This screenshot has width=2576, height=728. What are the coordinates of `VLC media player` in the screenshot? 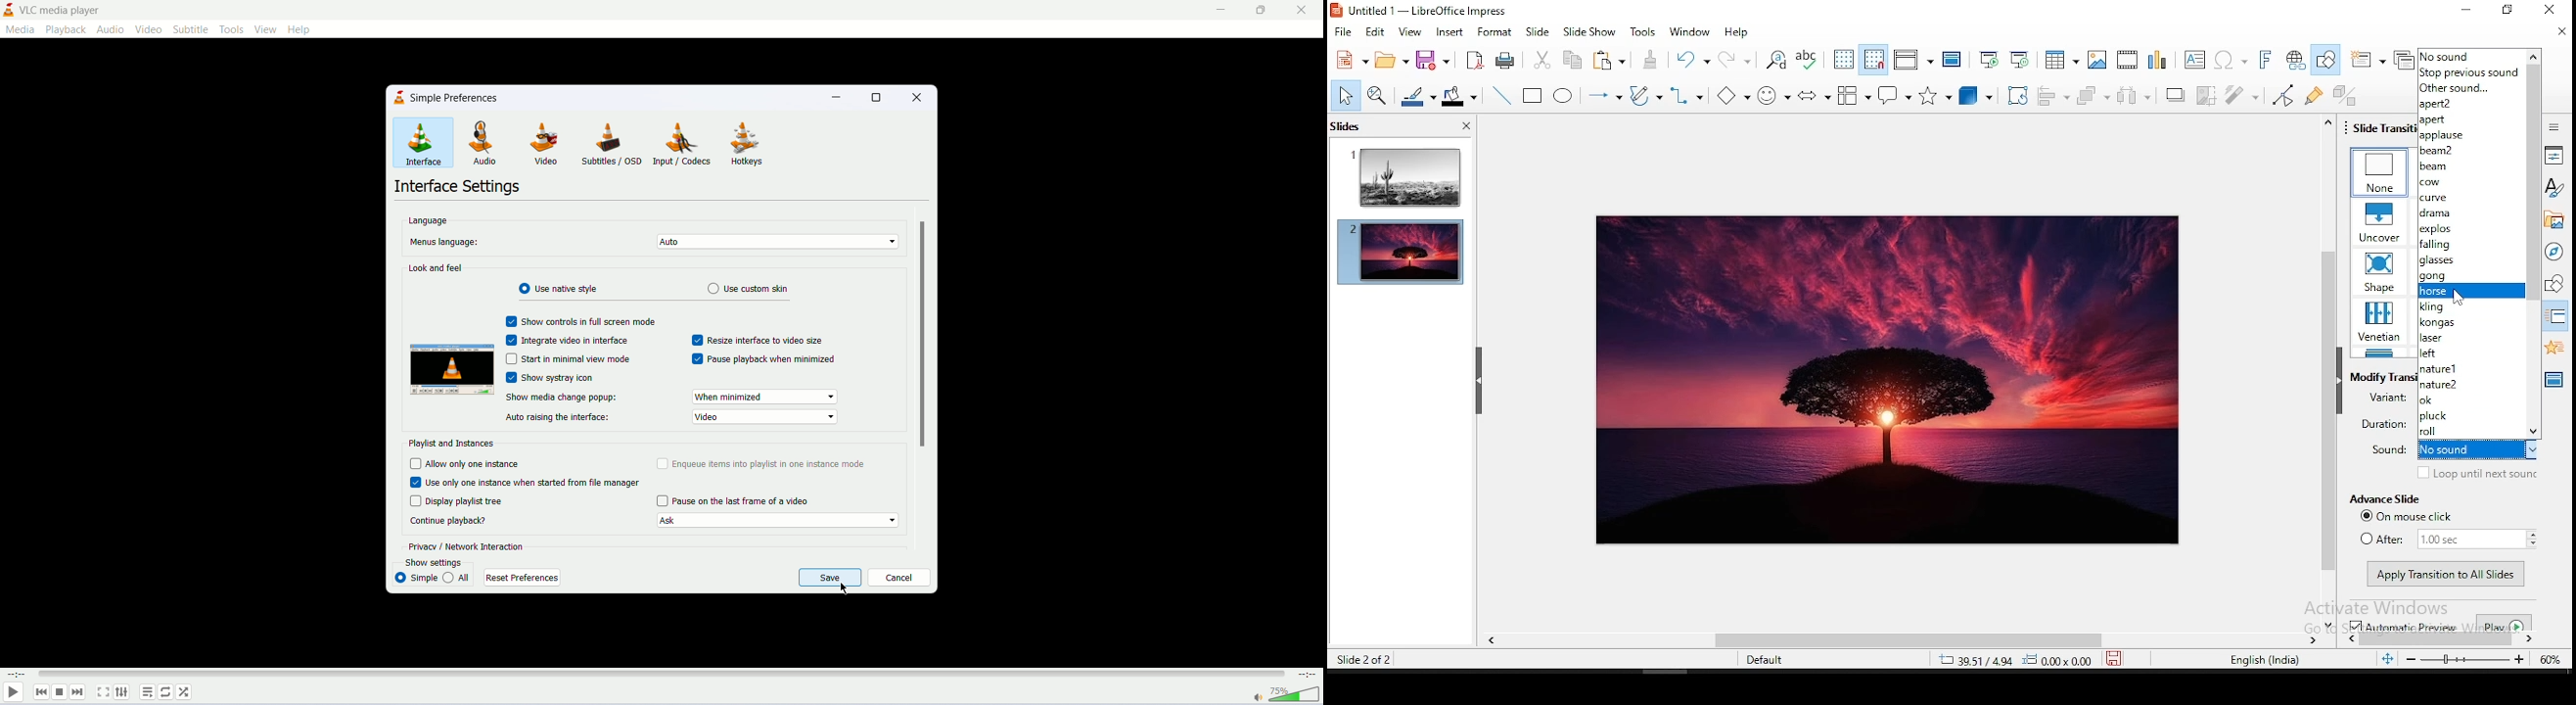 It's located at (61, 10).